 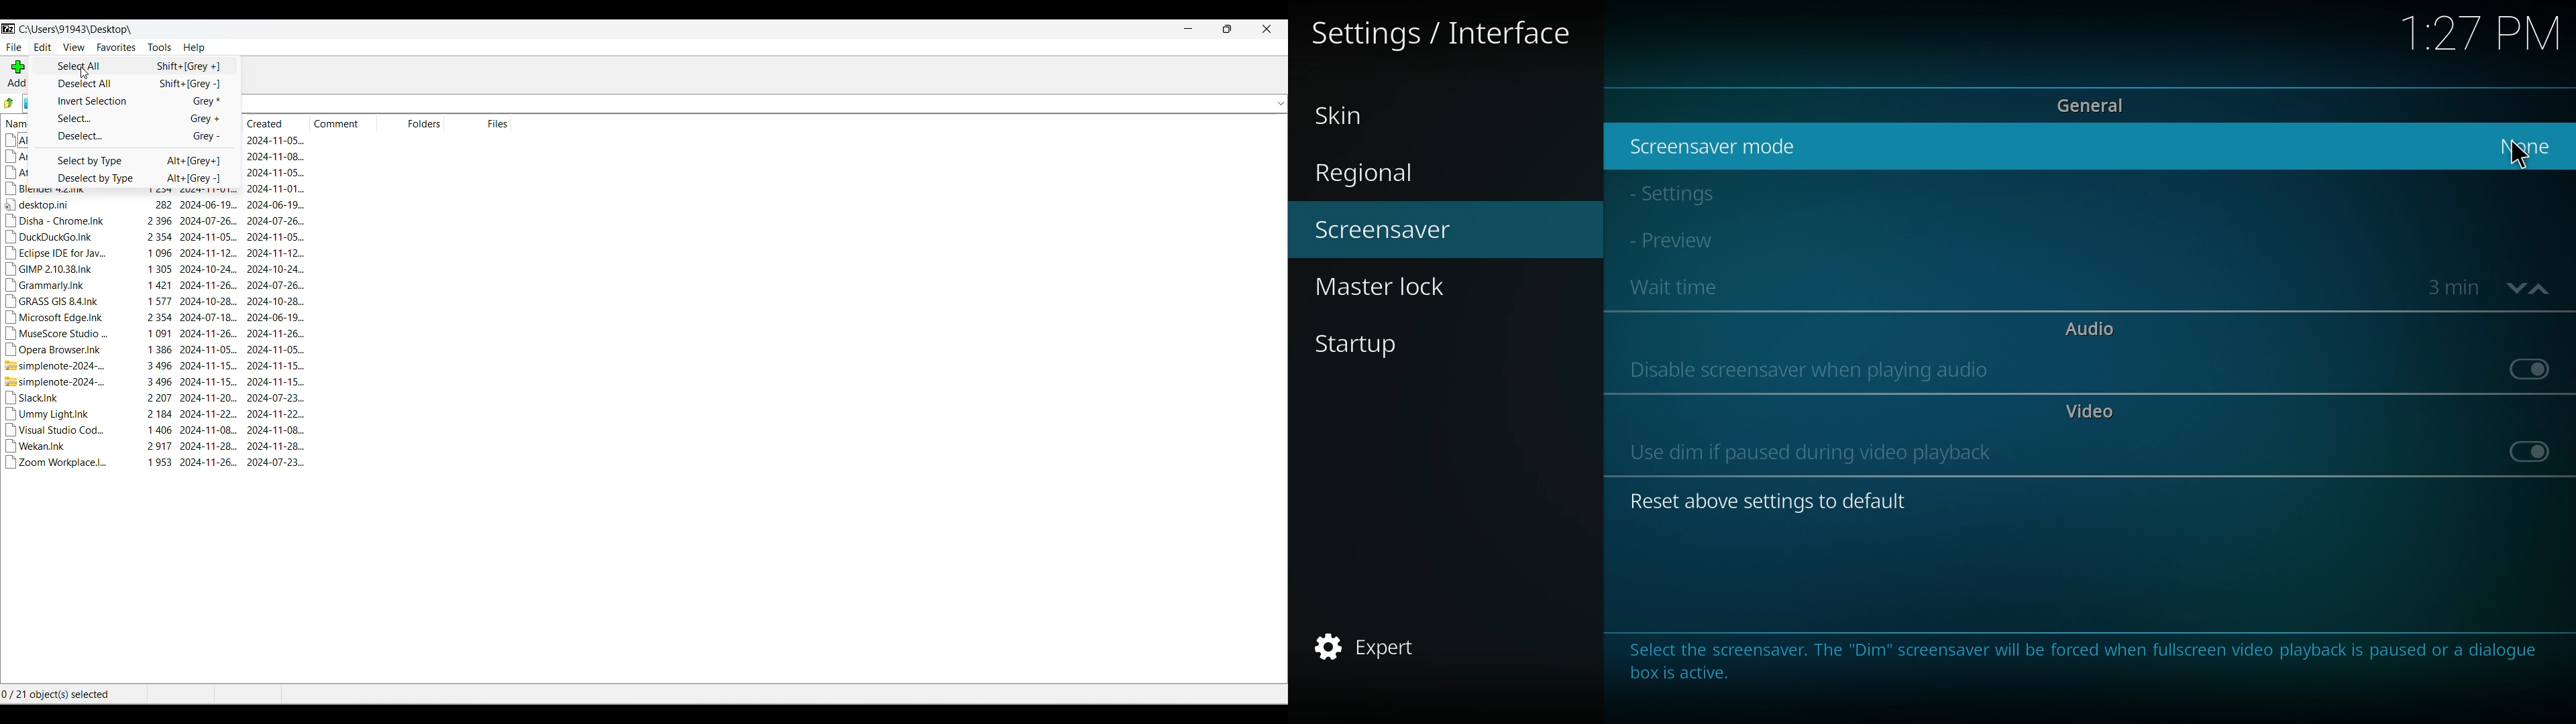 What do you see at coordinates (1395, 646) in the screenshot?
I see `expert` at bounding box center [1395, 646].